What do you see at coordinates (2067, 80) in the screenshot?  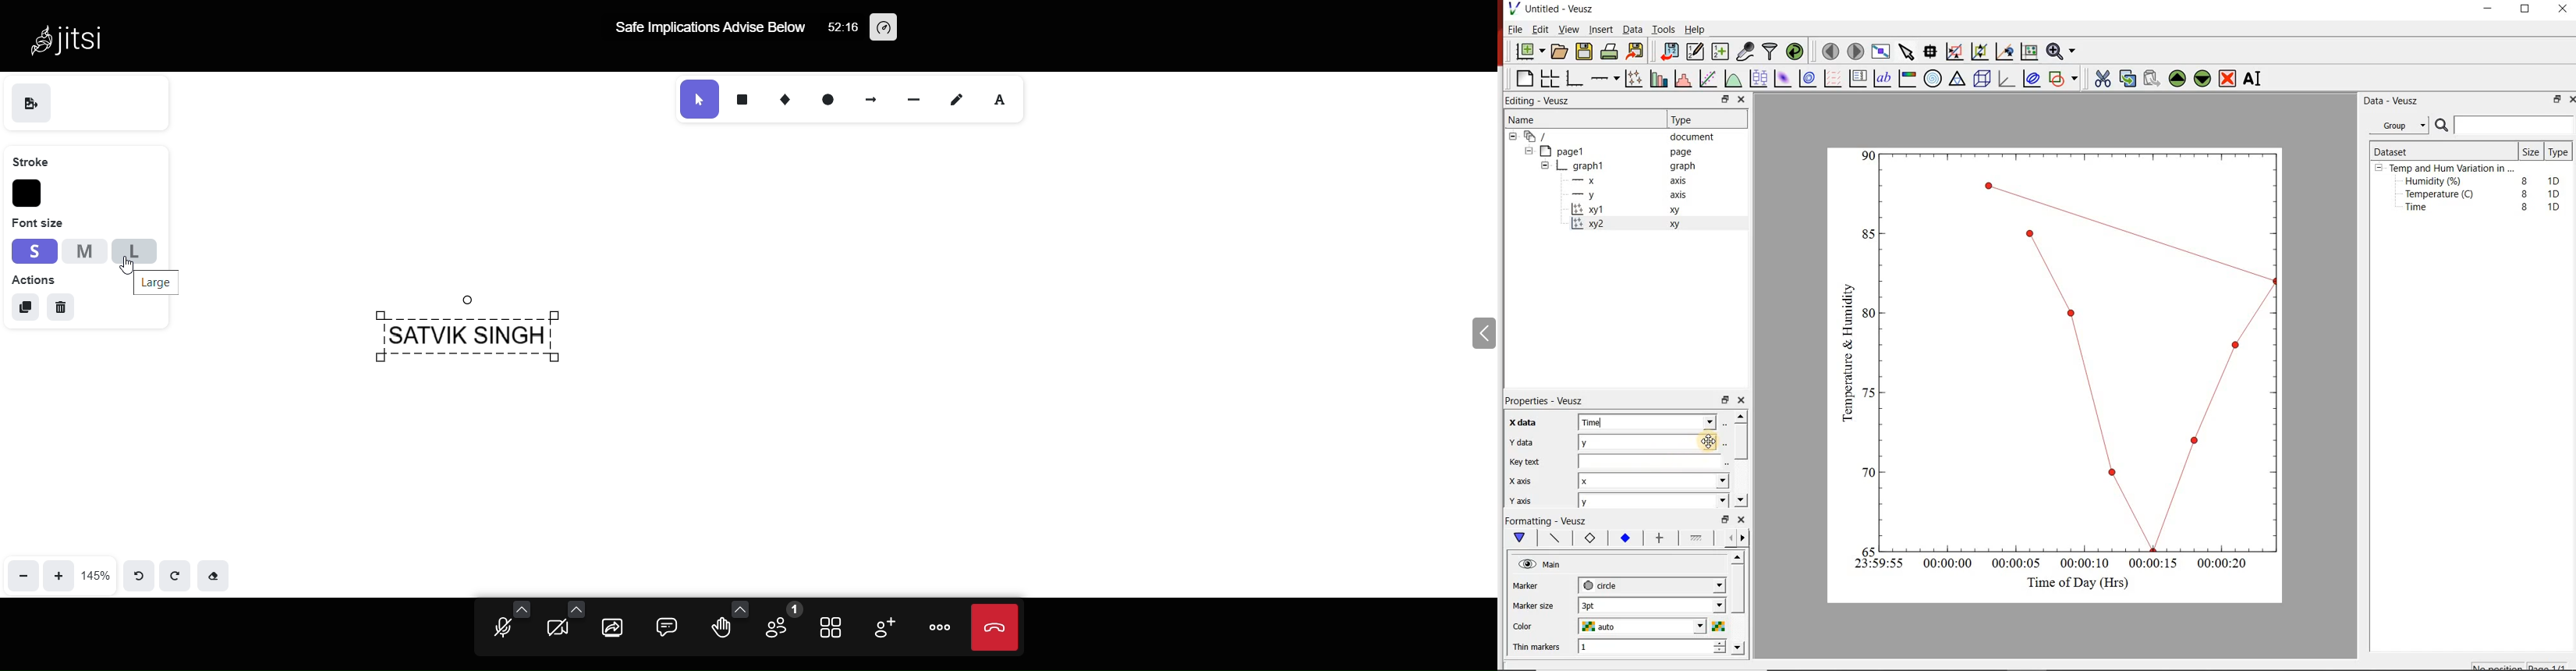 I see `add a shape to the plot` at bounding box center [2067, 80].